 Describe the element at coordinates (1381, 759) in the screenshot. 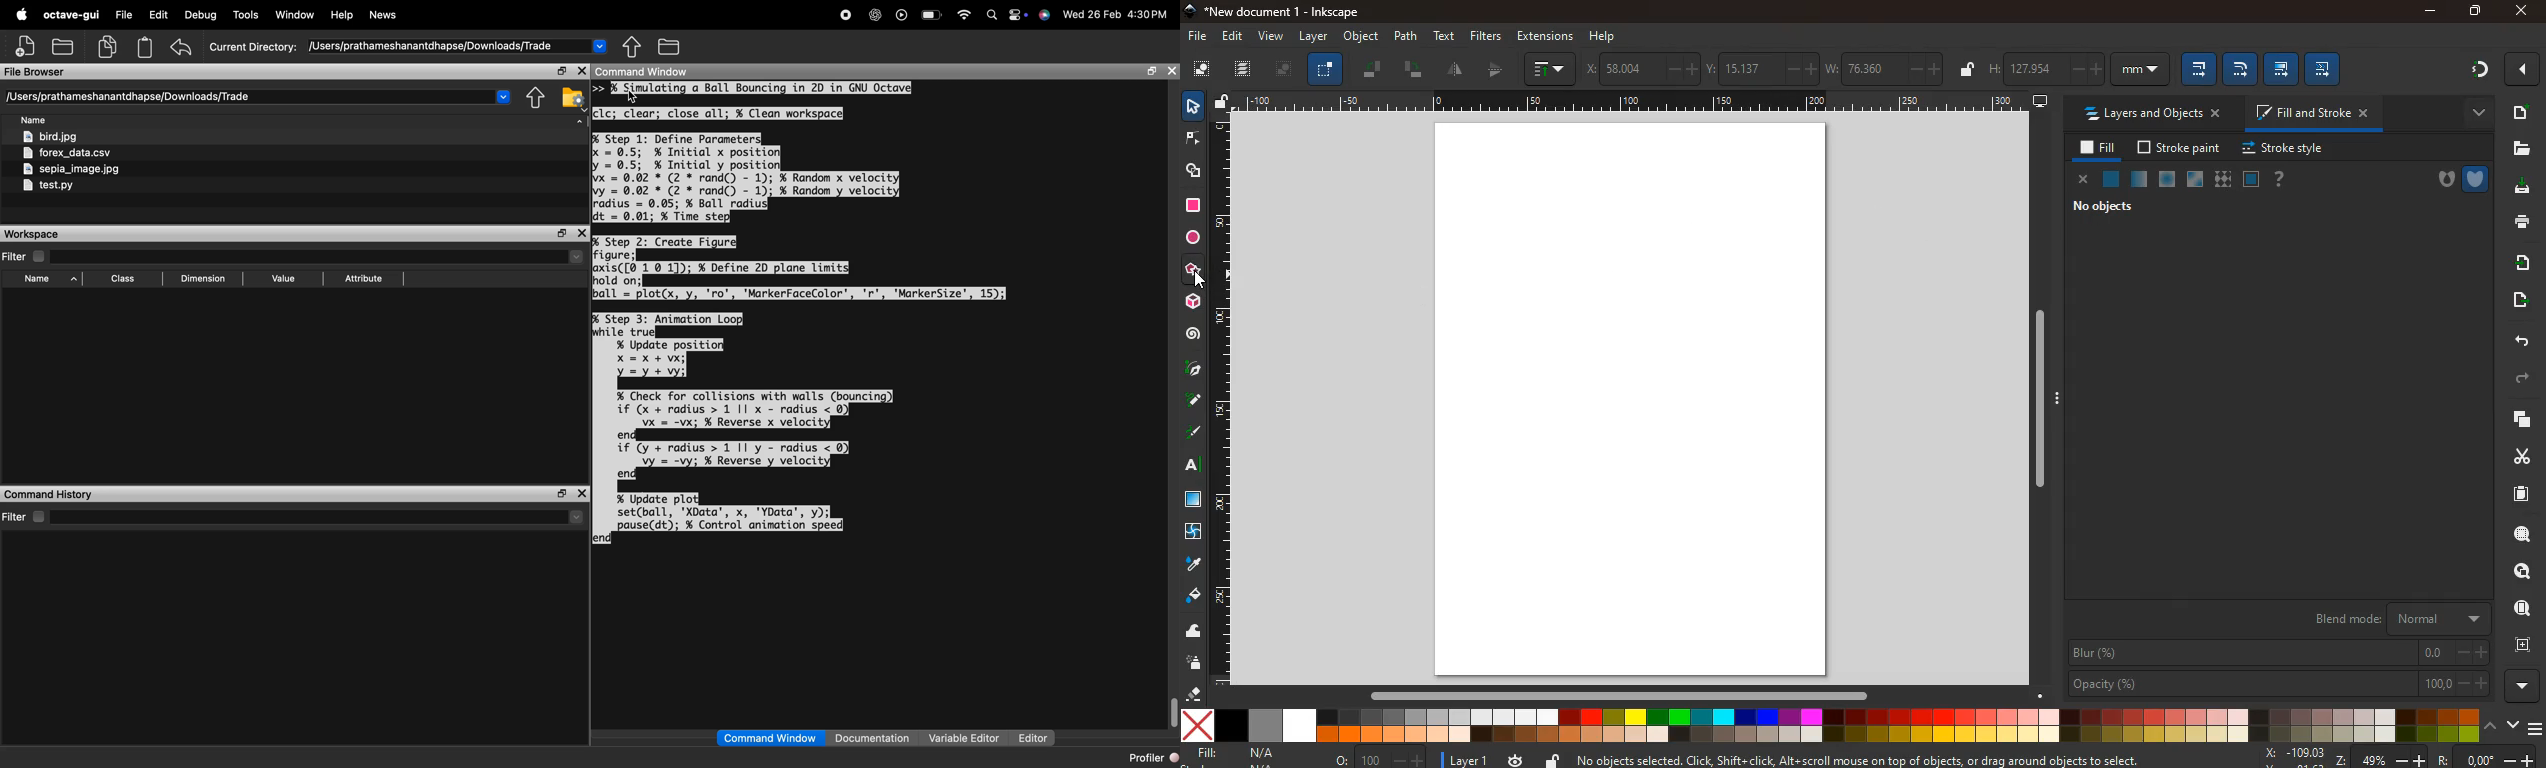

I see `o` at that location.